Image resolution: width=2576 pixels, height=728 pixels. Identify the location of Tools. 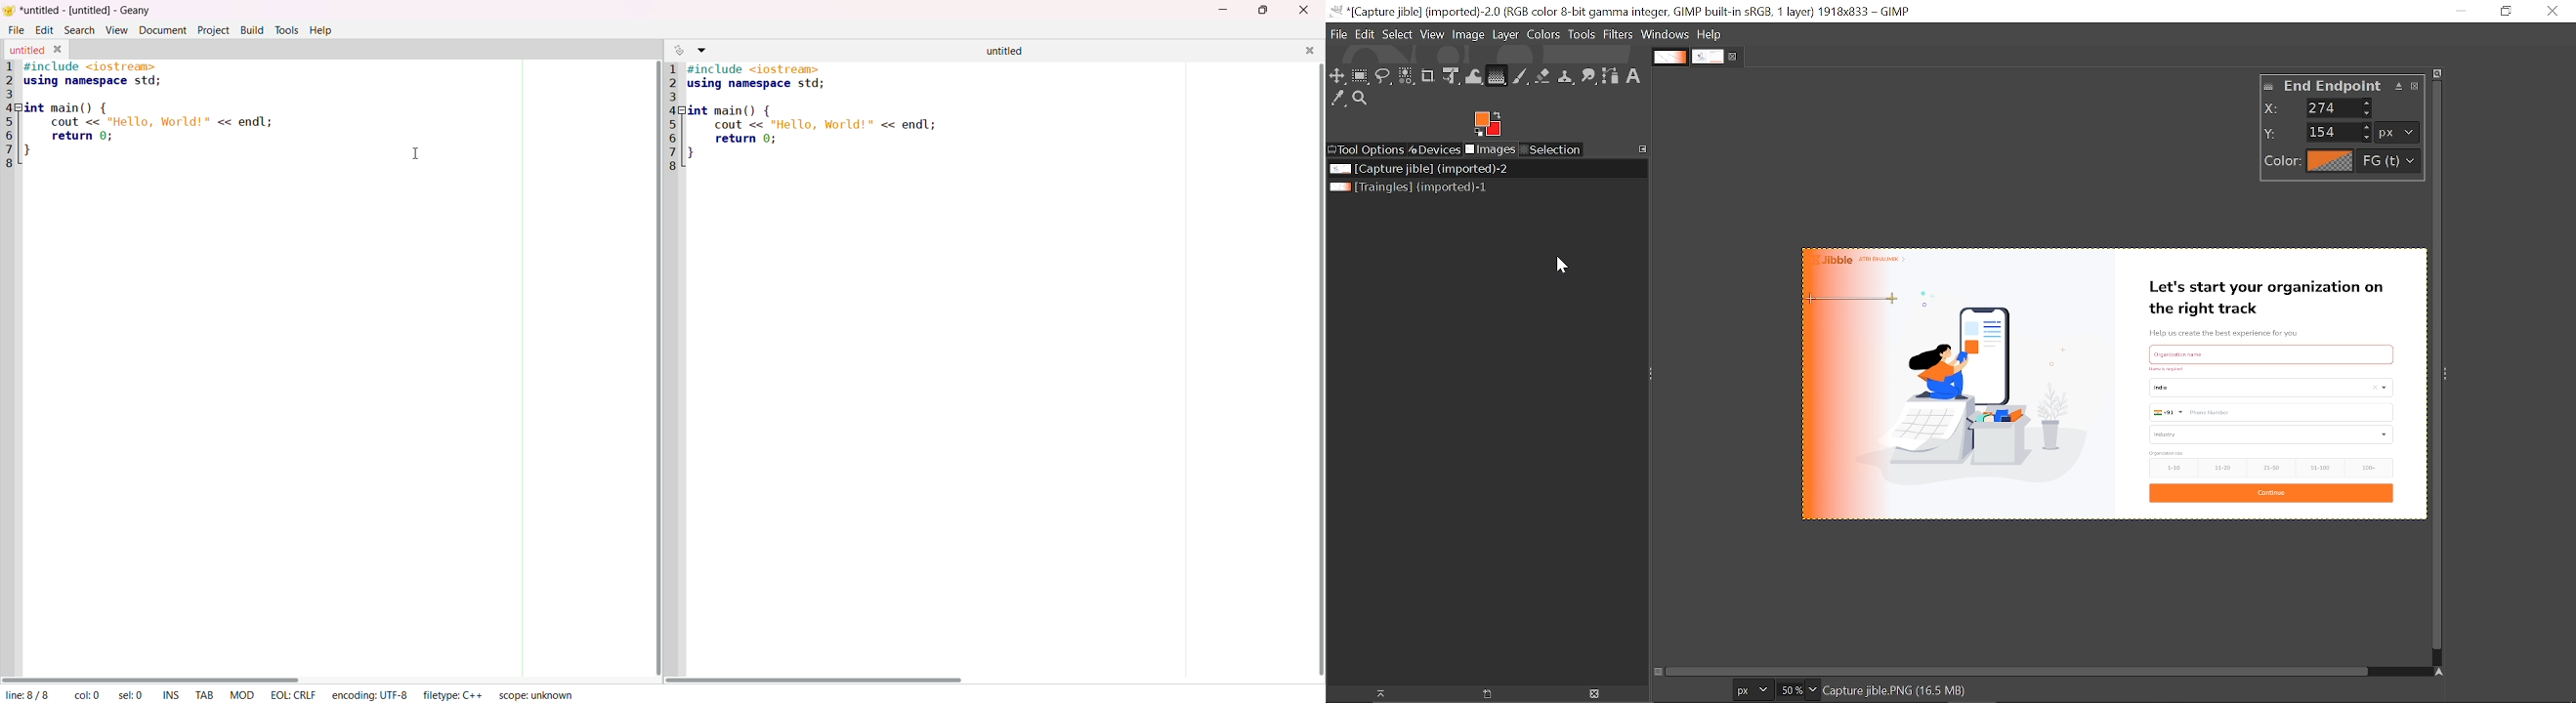
(1584, 34).